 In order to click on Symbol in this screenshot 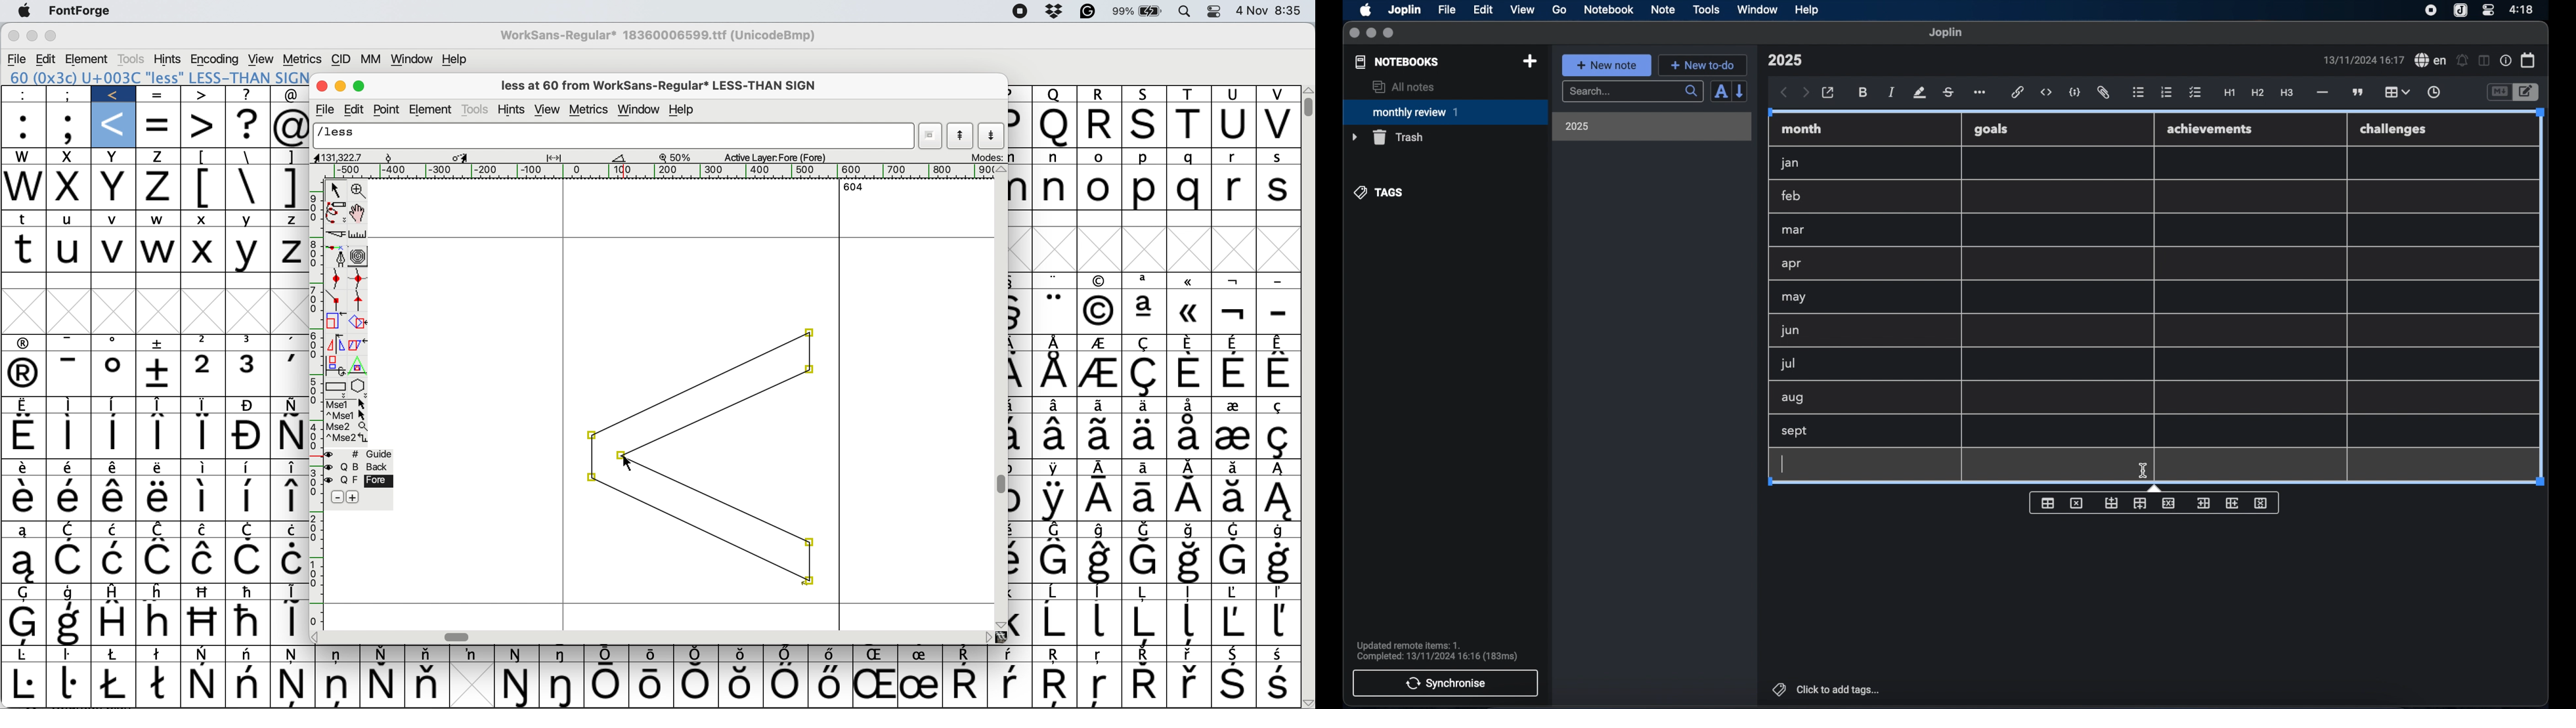, I will do `click(26, 623)`.